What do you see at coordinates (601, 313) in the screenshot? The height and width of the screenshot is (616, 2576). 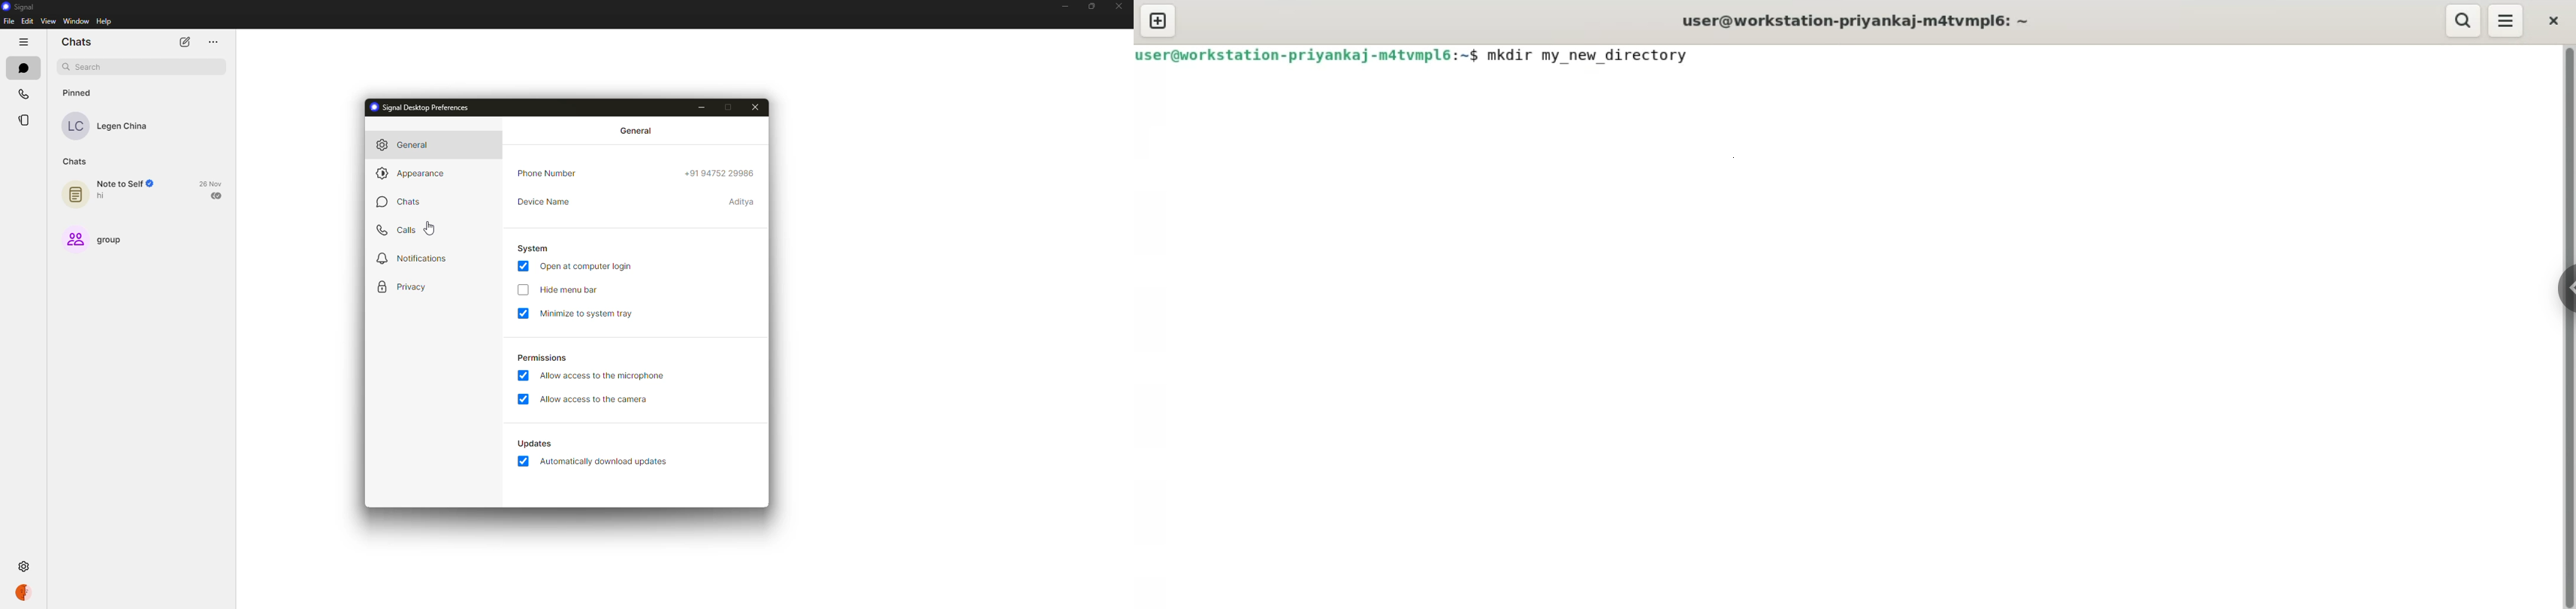 I see `minimize to system tray` at bounding box center [601, 313].